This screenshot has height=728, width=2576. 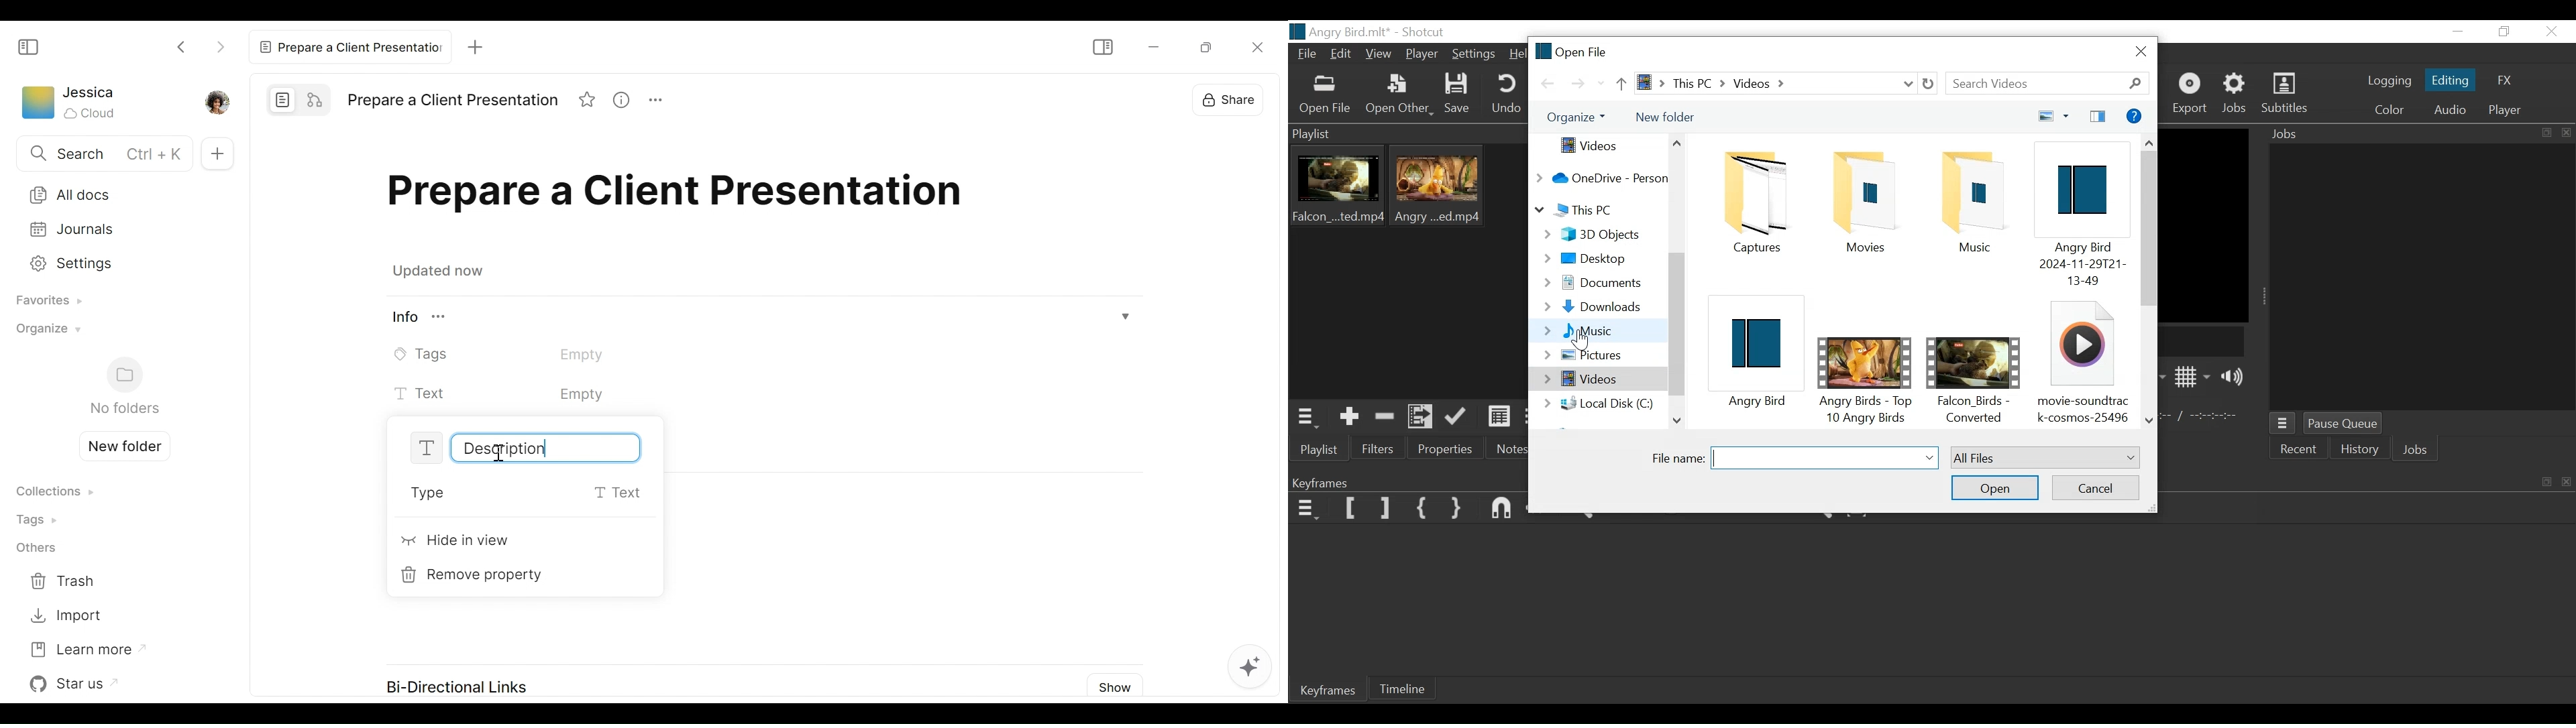 What do you see at coordinates (2418, 135) in the screenshot?
I see `Jobs Panel` at bounding box center [2418, 135].